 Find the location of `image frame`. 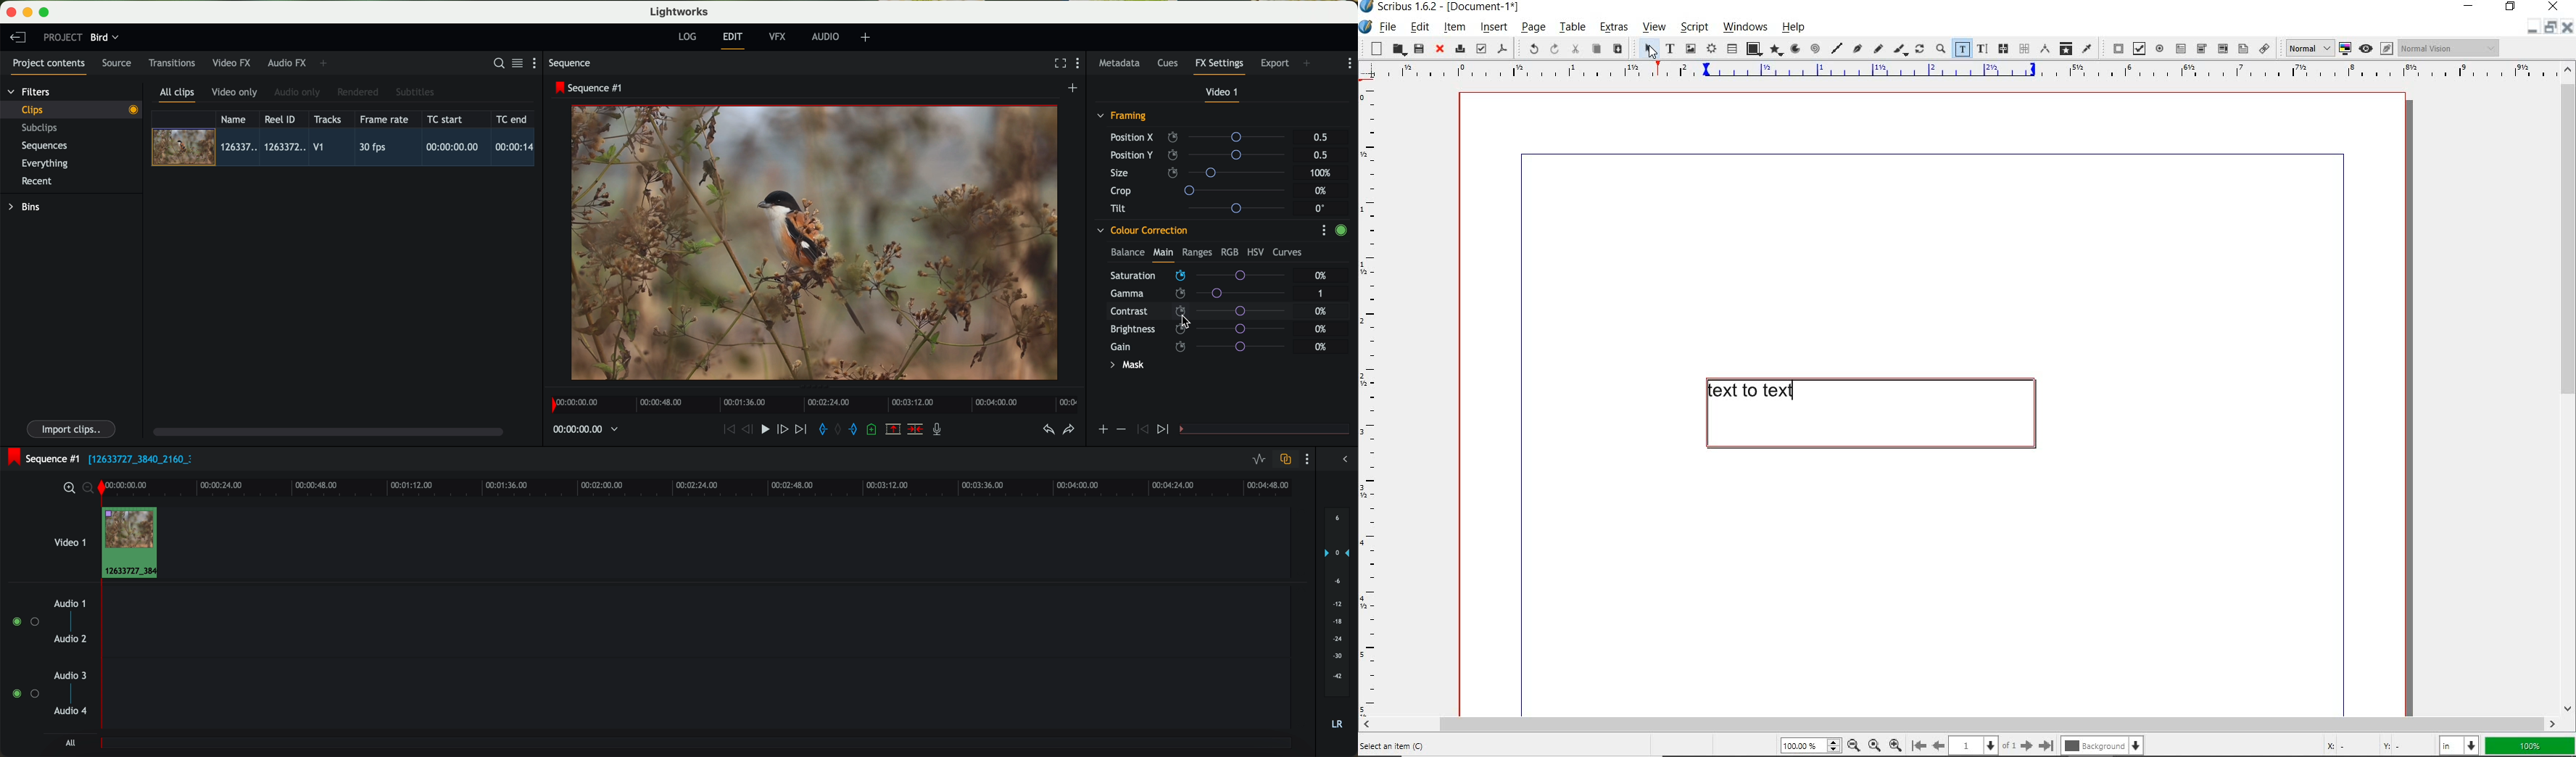

image frame is located at coordinates (1691, 49).